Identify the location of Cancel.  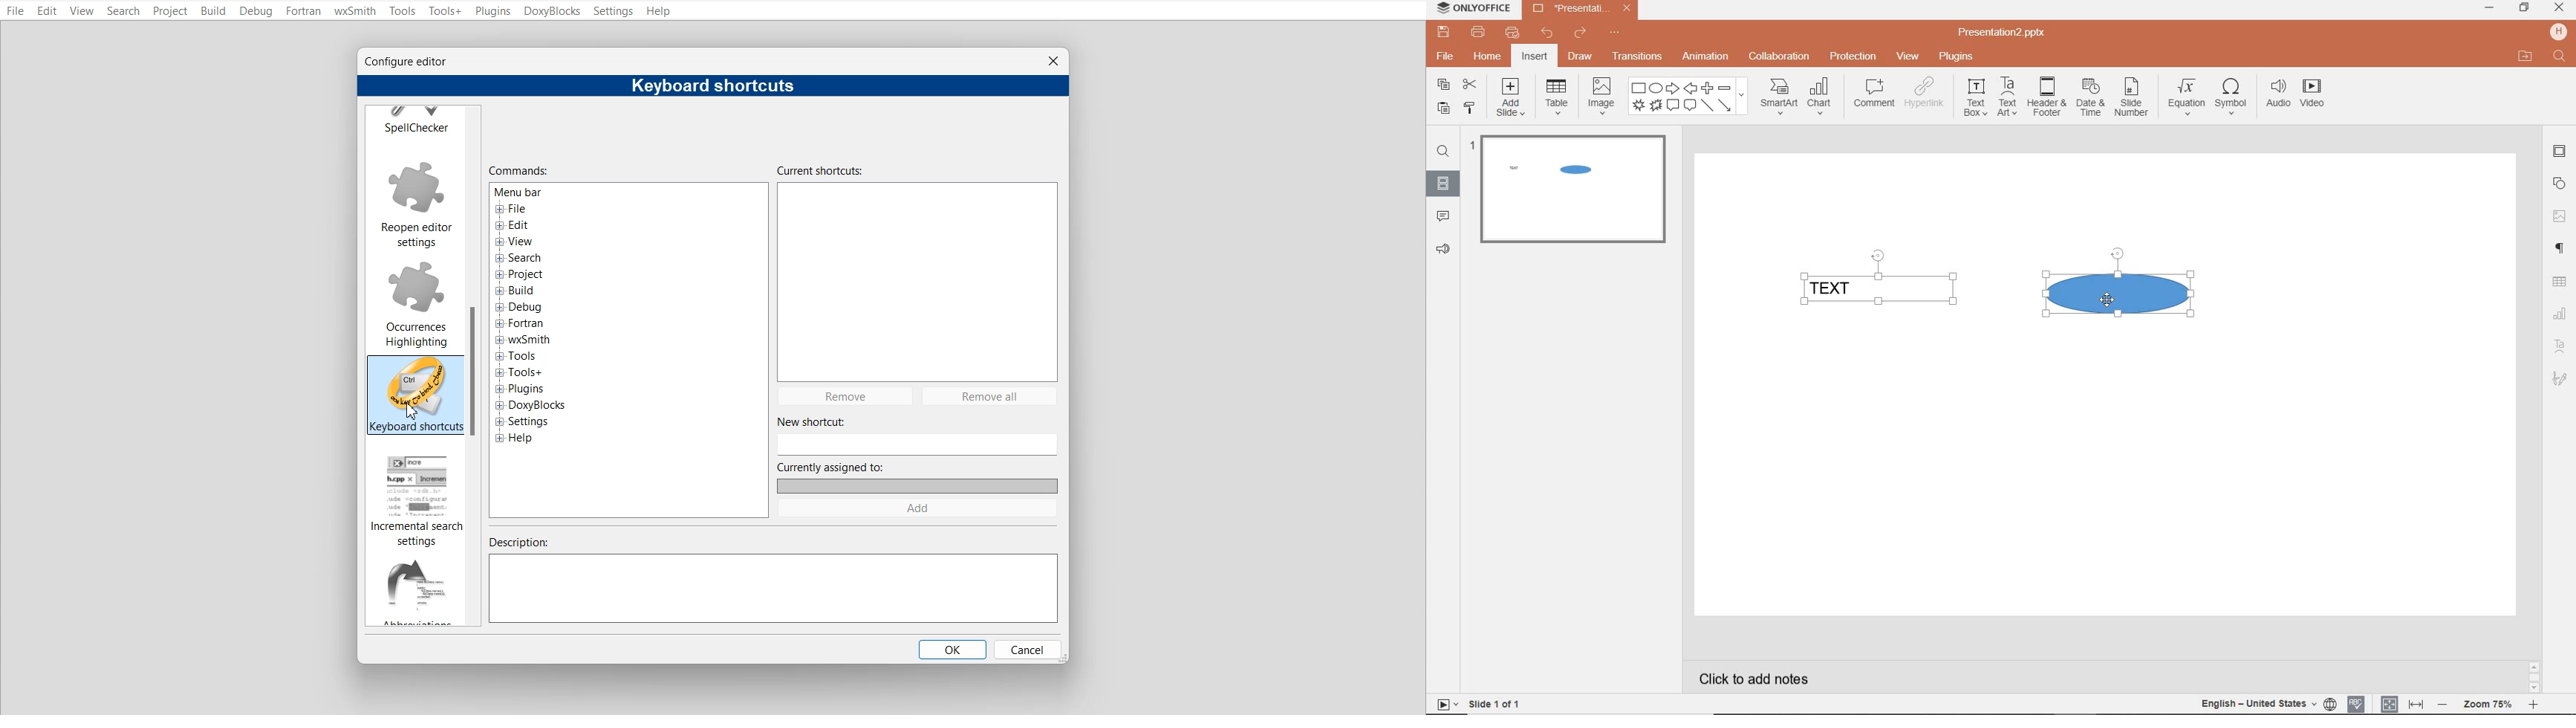
(1027, 649).